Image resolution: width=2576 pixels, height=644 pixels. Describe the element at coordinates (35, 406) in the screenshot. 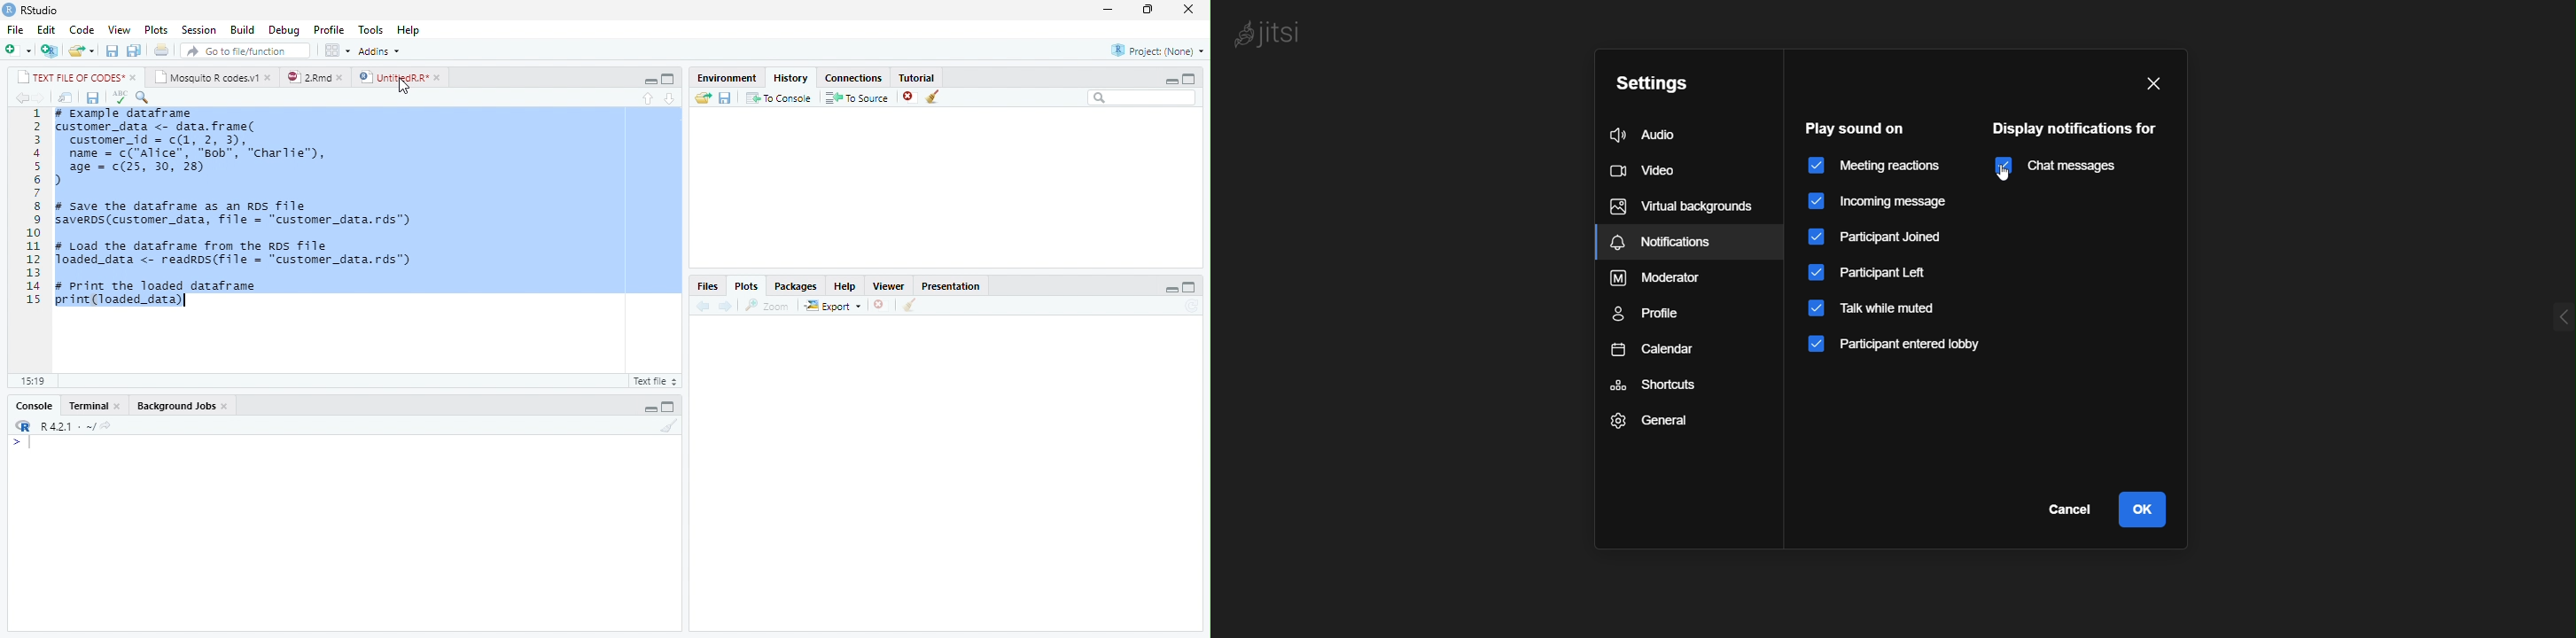

I see `Console` at that location.